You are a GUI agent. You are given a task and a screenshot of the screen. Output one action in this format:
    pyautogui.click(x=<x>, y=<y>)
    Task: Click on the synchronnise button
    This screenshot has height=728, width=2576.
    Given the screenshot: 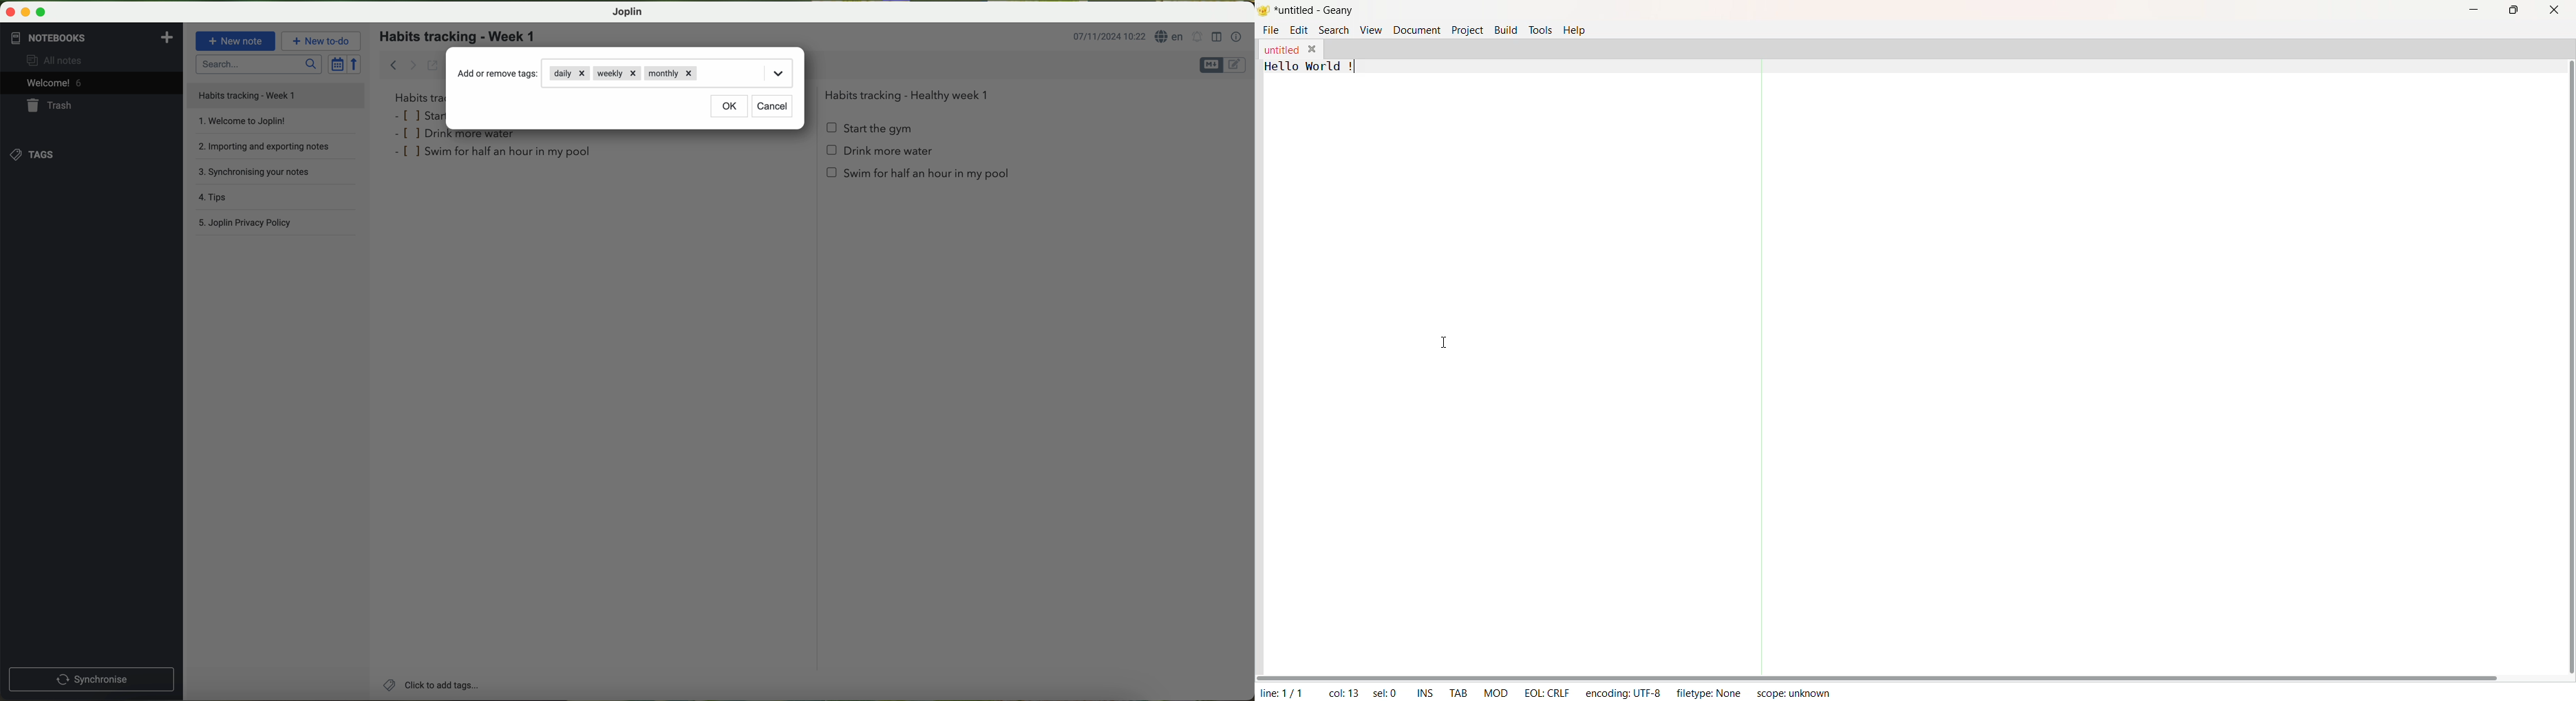 What is the action you would take?
    pyautogui.click(x=90, y=680)
    